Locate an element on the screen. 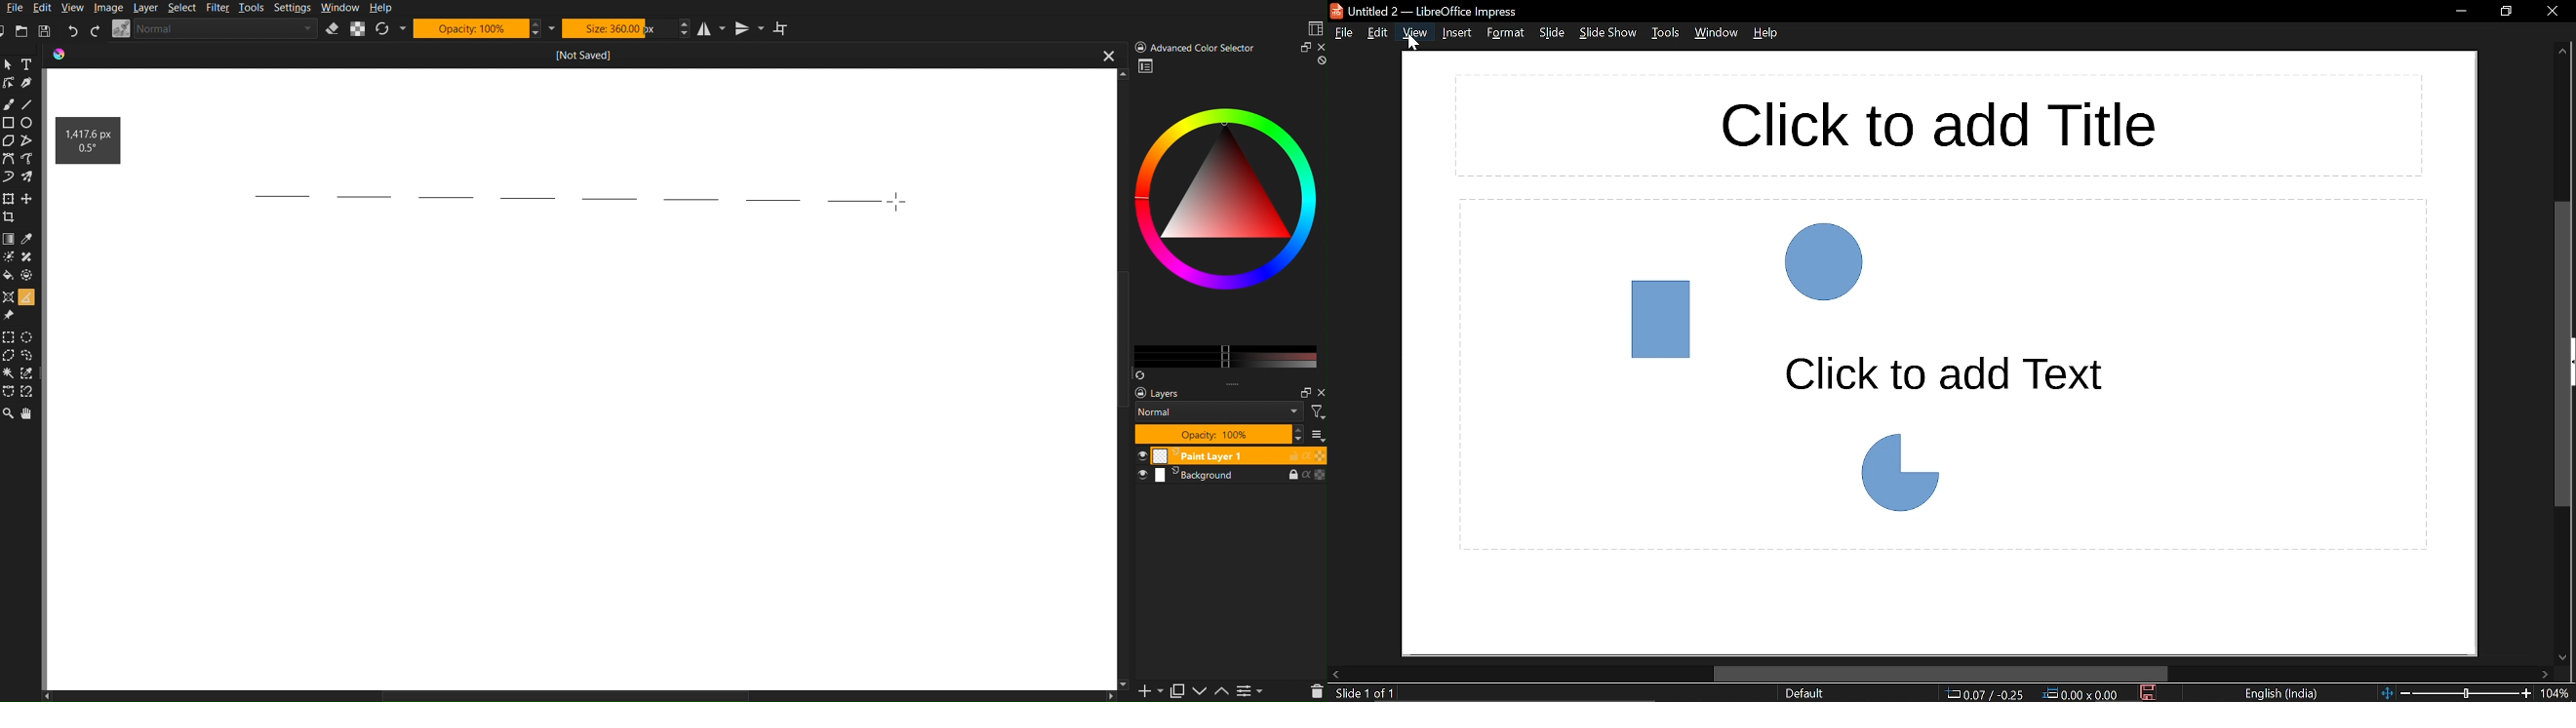  Color Pallete is located at coordinates (29, 275).